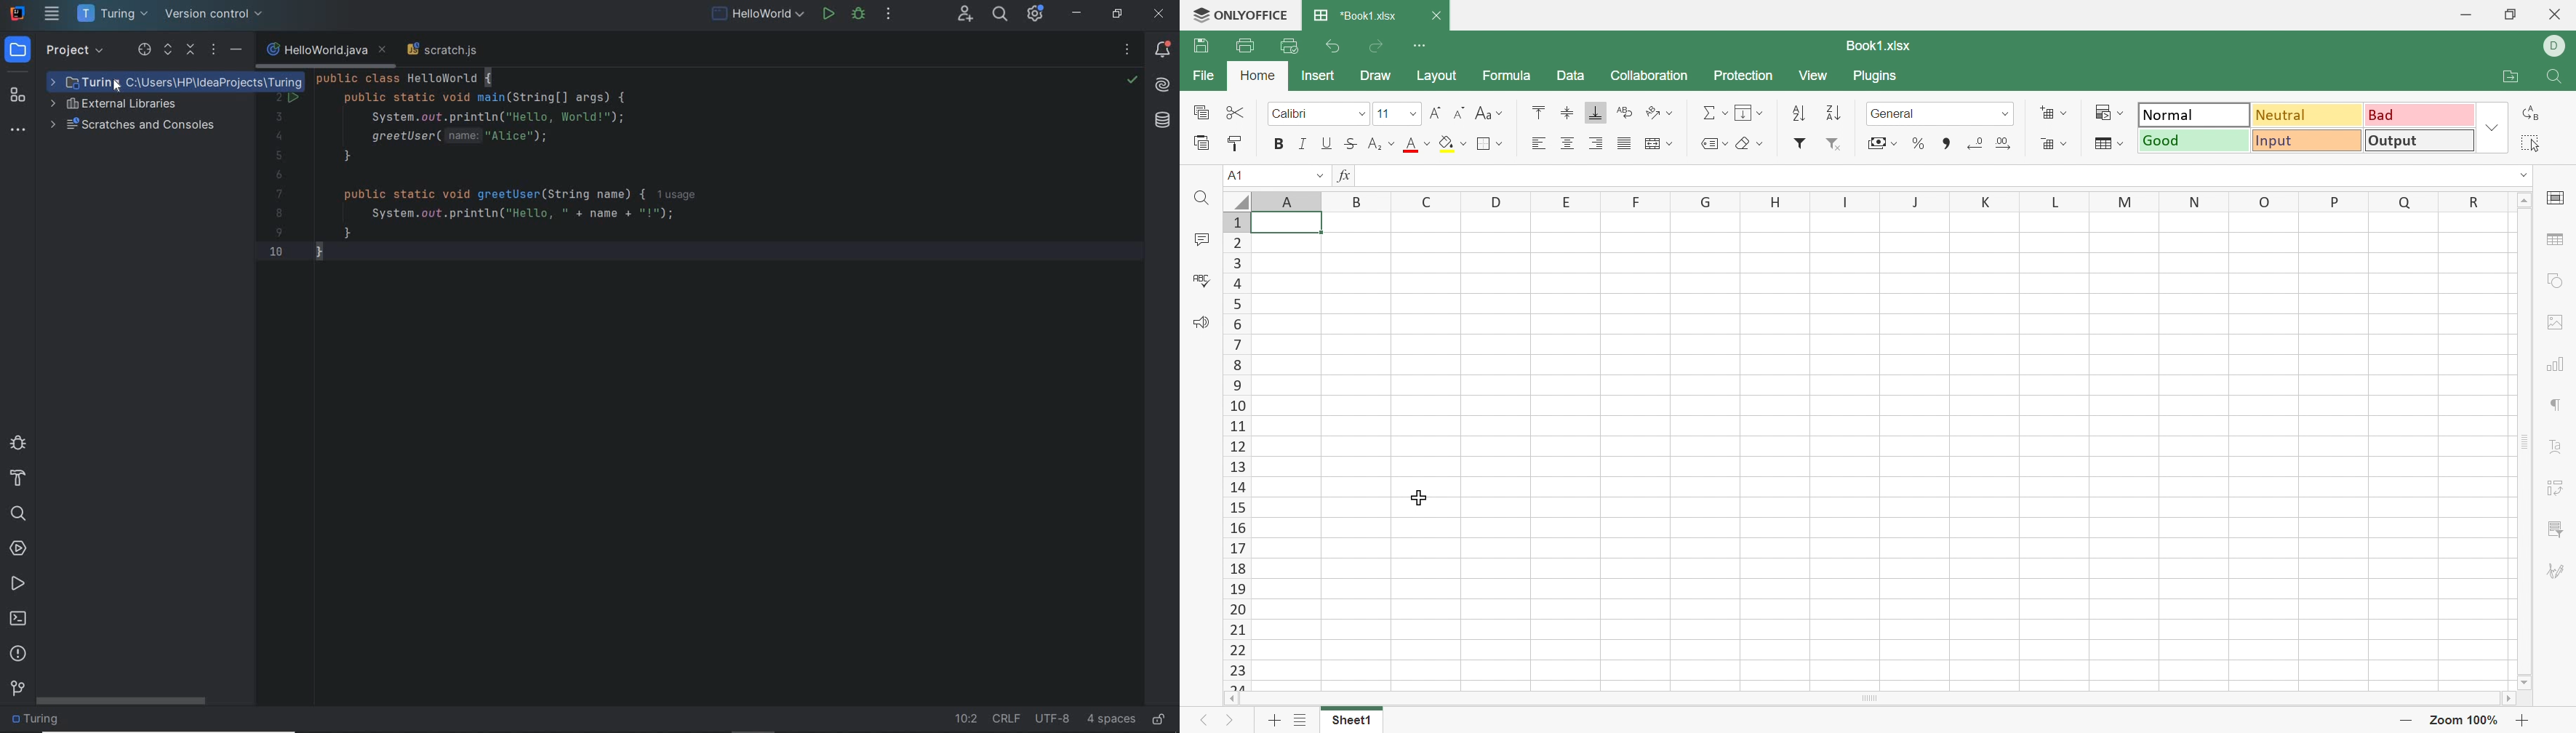 This screenshot has height=756, width=2576. What do you see at coordinates (1446, 143) in the screenshot?
I see `Fill color` at bounding box center [1446, 143].